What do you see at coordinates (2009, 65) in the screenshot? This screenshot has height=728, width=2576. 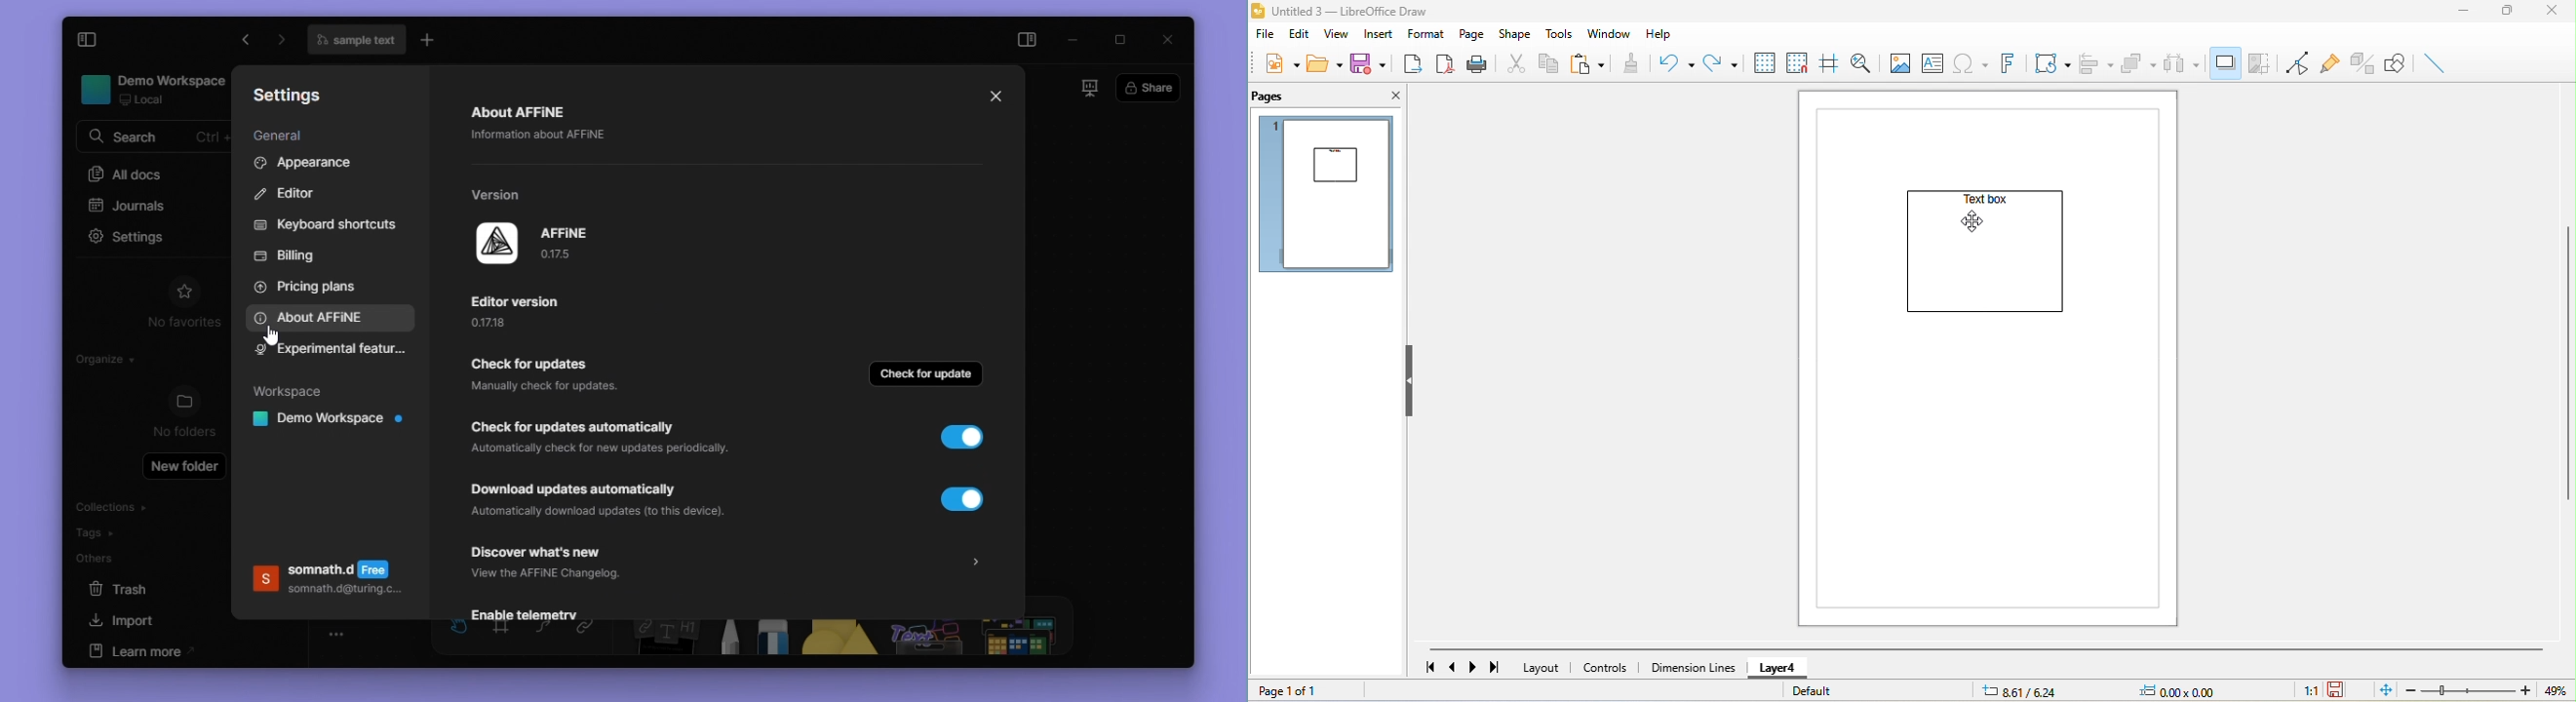 I see `font work text` at bounding box center [2009, 65].